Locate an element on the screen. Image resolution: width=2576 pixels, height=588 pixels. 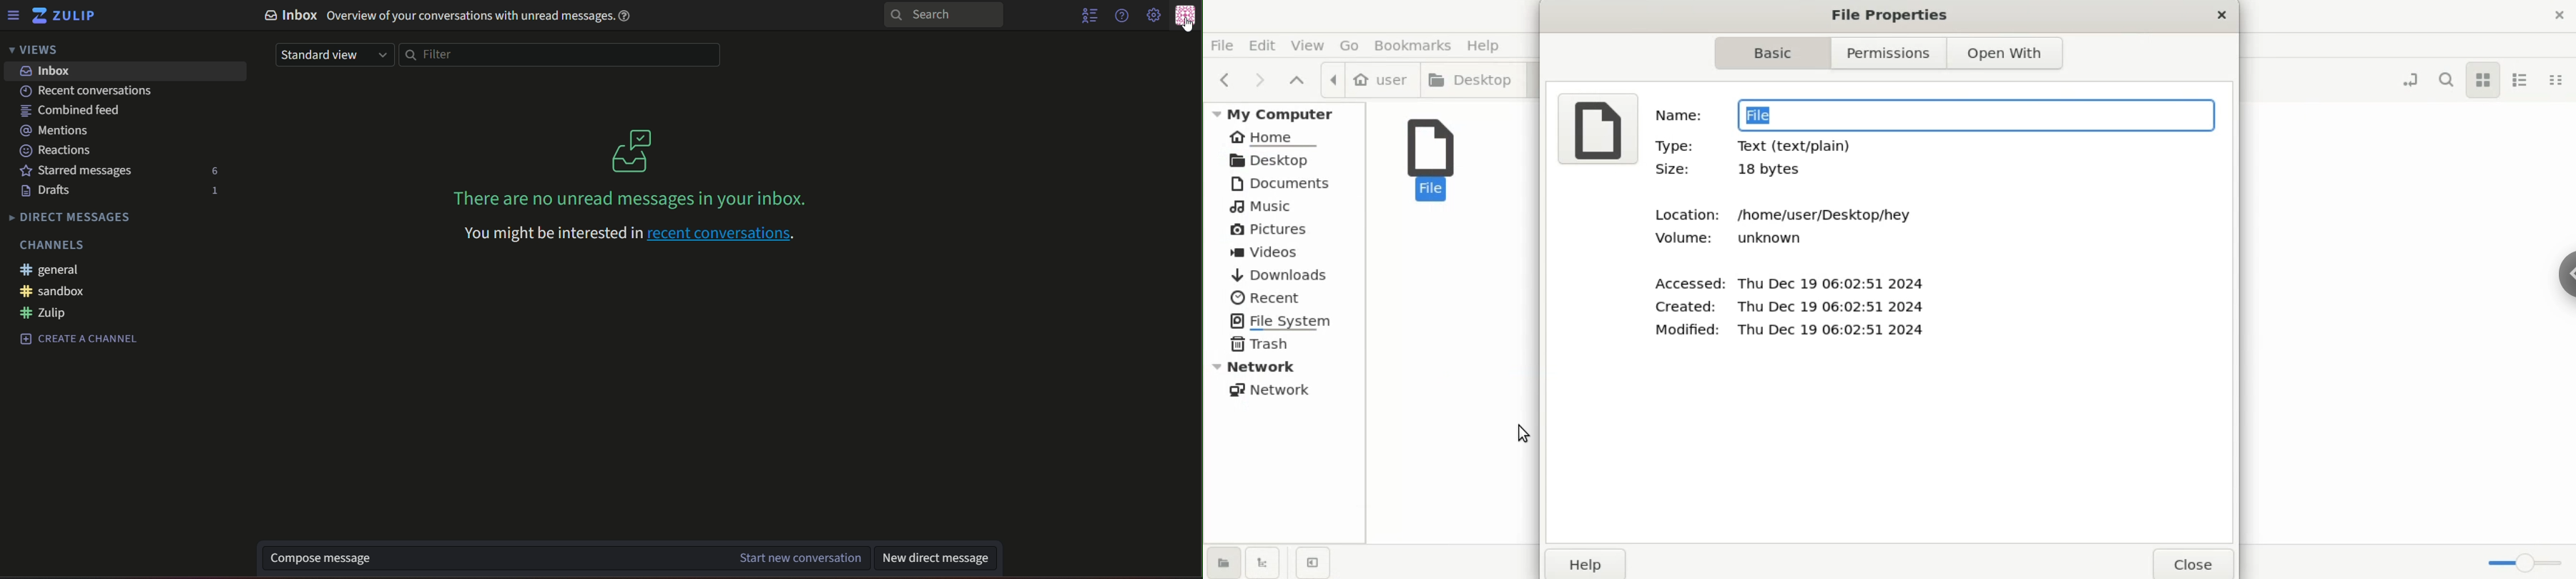
cursor is located at coordinates (1523, 435).